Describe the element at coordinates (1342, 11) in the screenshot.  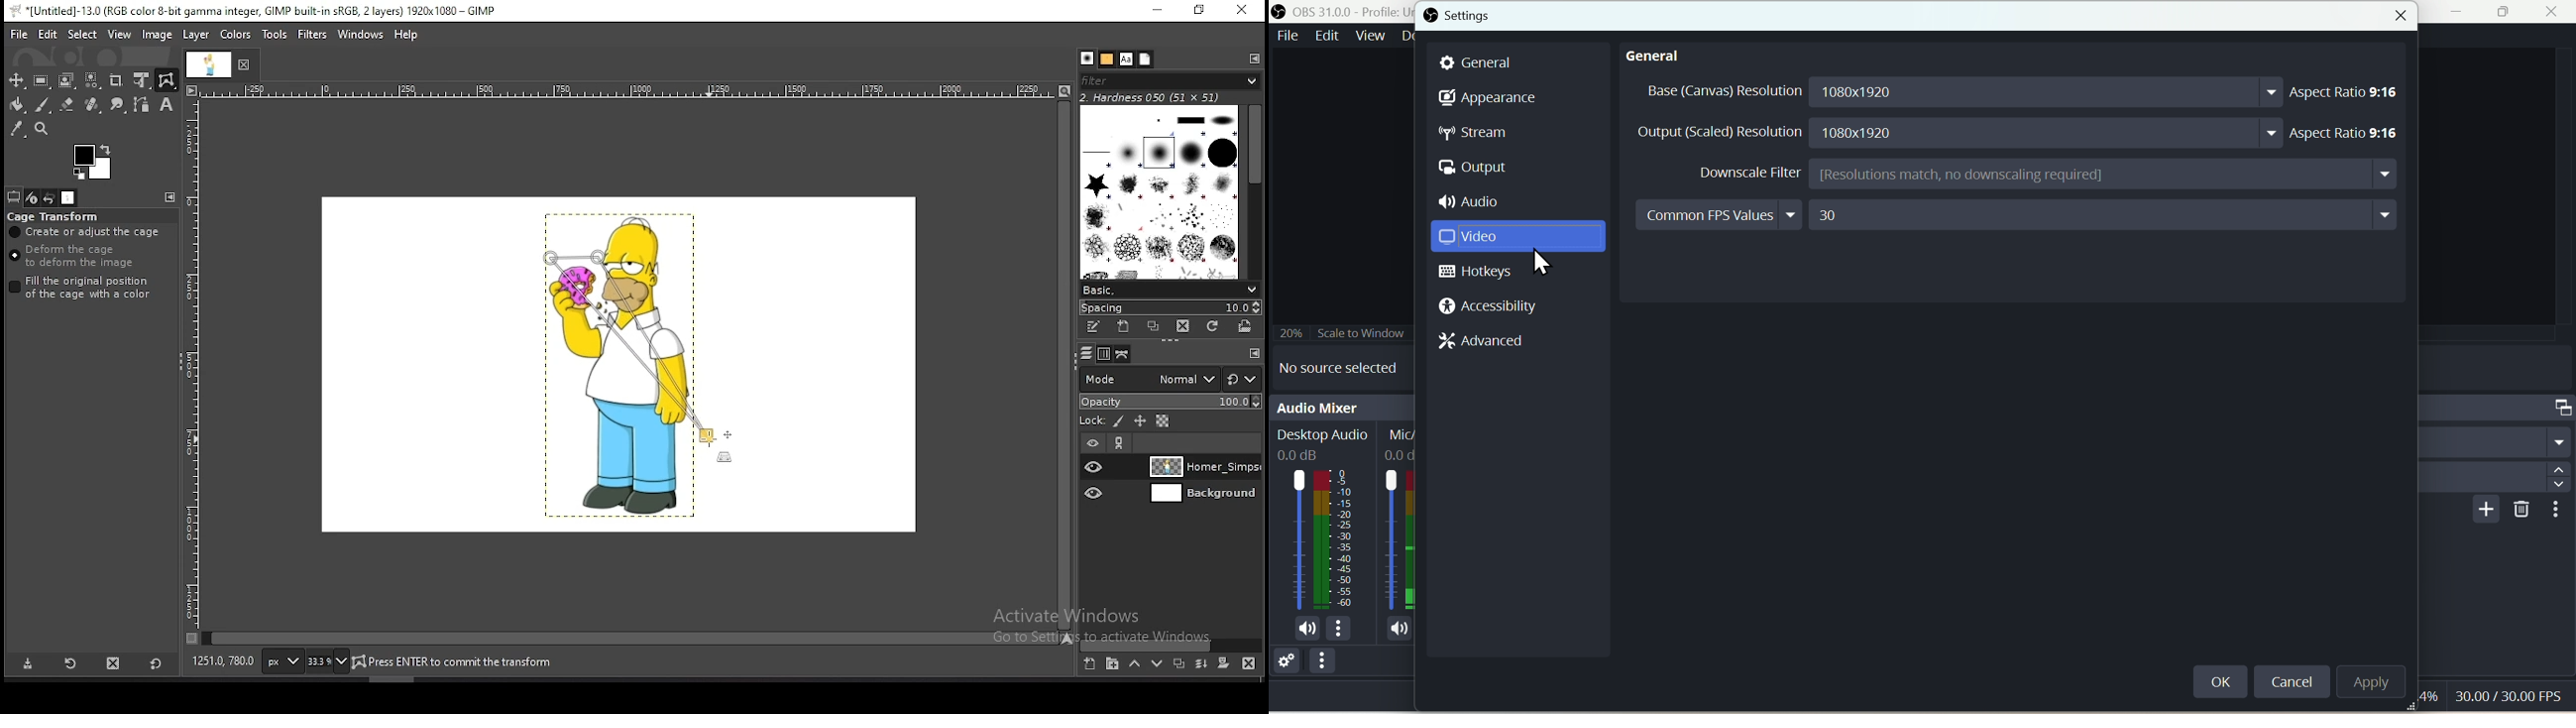
I see `OBS 31.0 .0 profile untitled scenes new scenes` at that location.